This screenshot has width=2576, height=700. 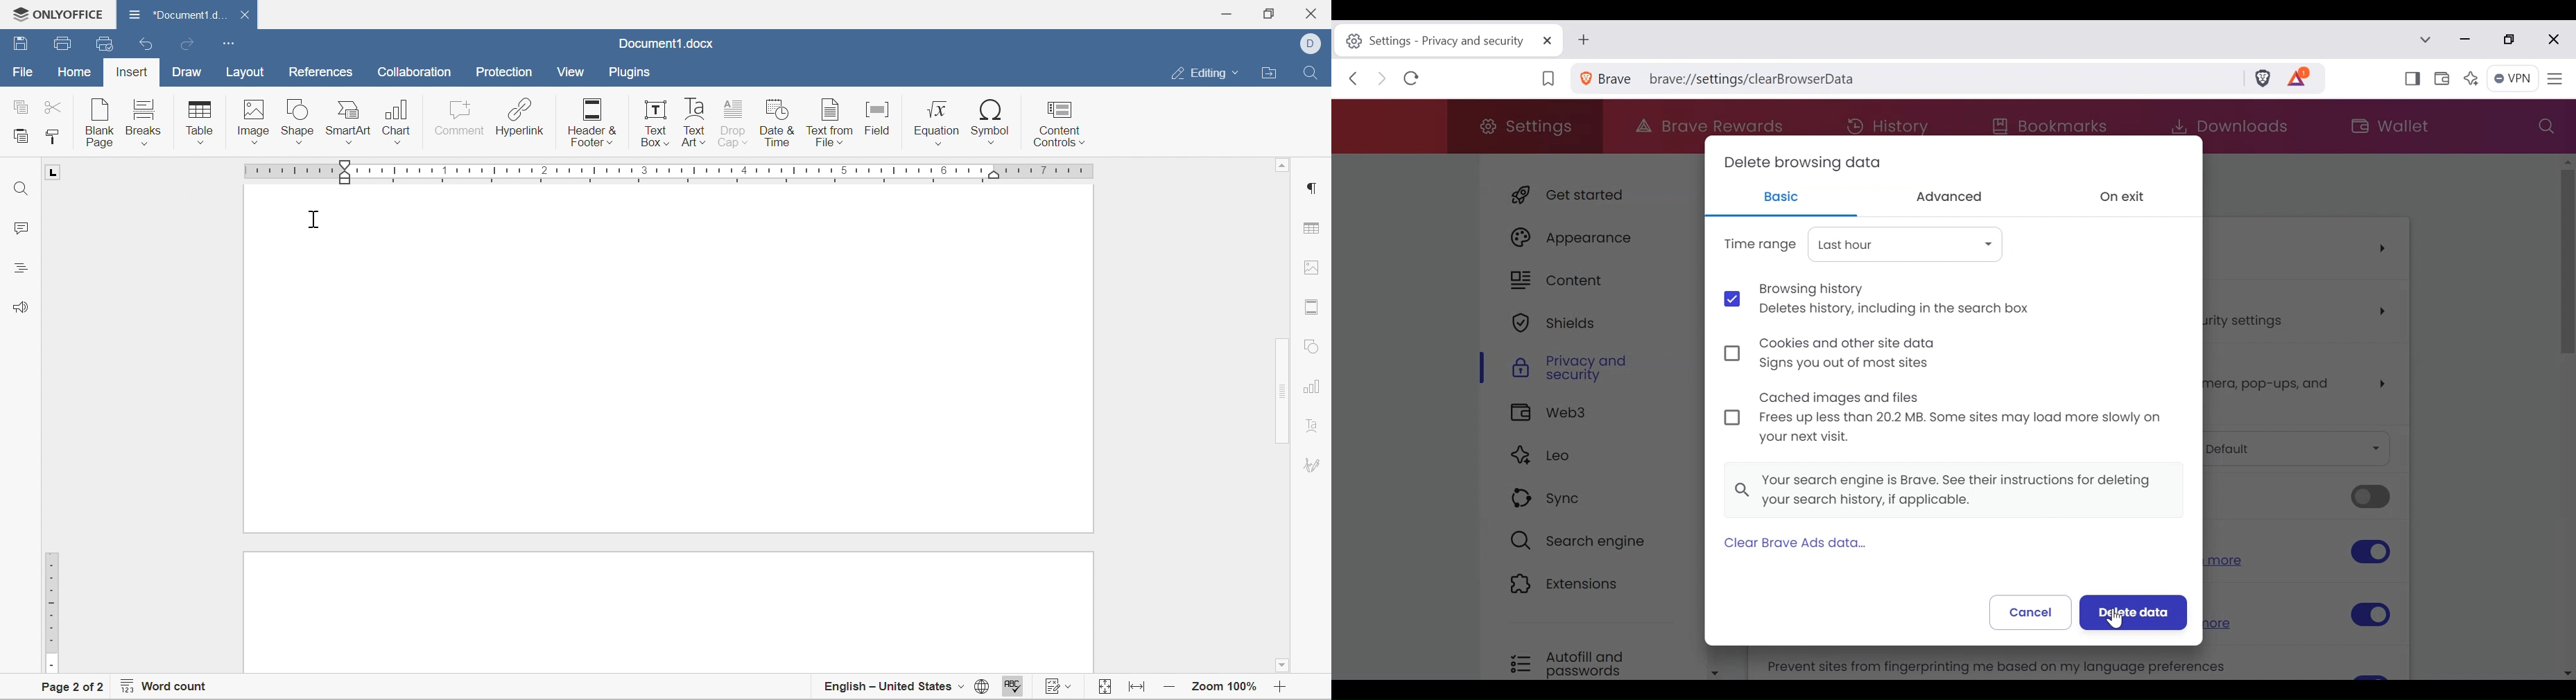 What do you see at coordinates (18, 306) in the screenshot?
I see `Read Aloud or Accessibility Options` at bounding box center [18, 306].